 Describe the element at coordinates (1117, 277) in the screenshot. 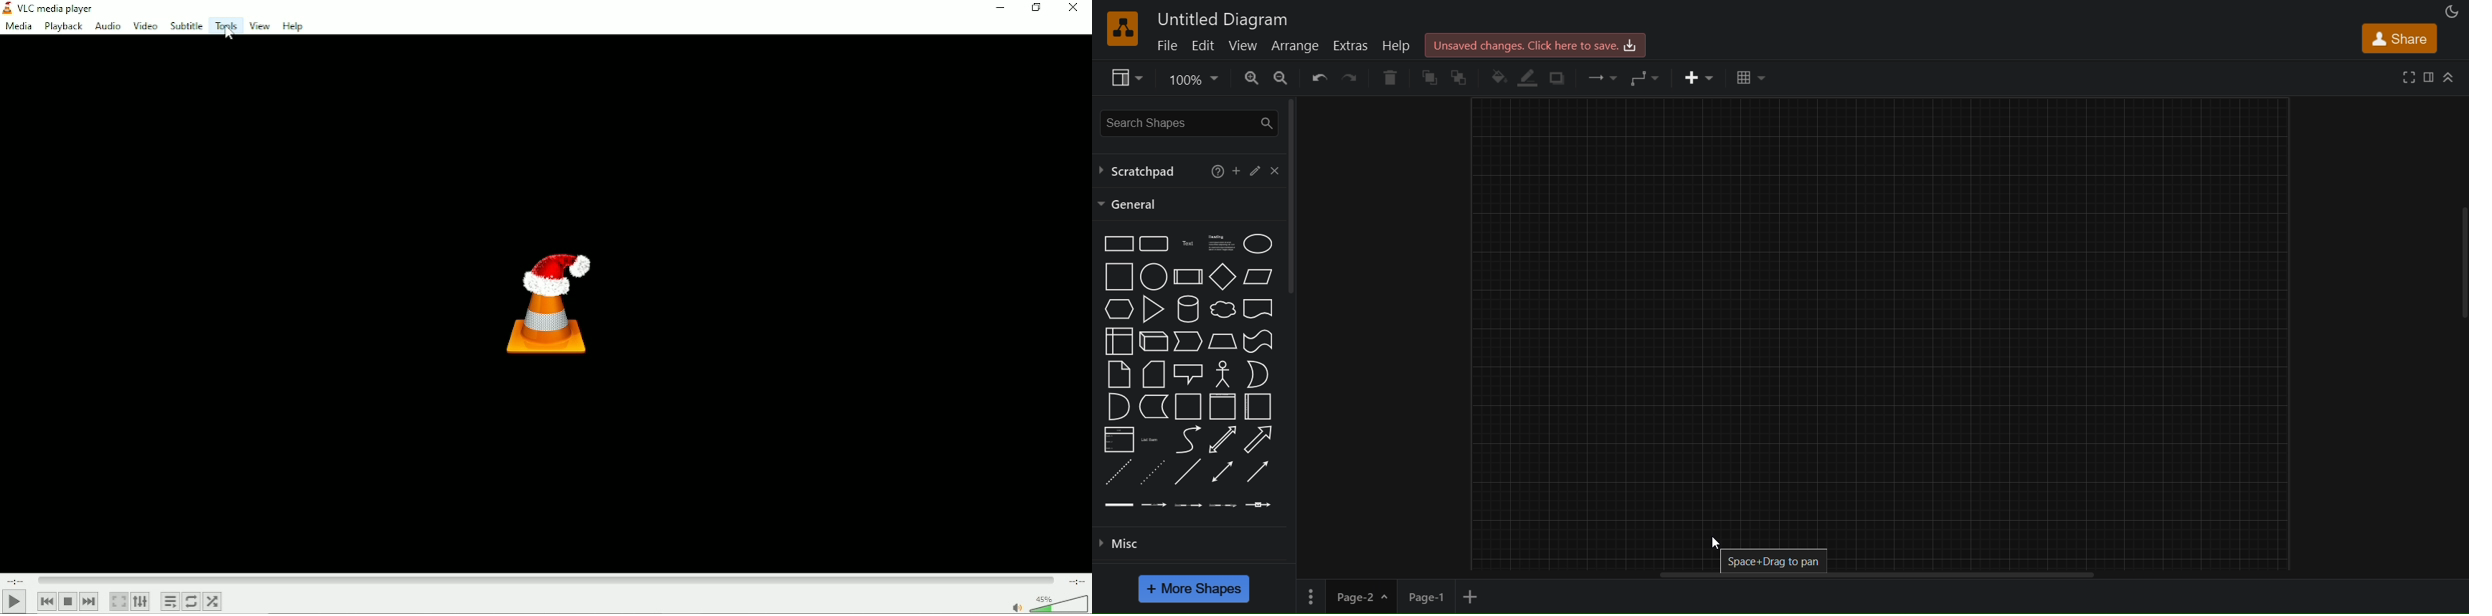

I see `square` at that location.